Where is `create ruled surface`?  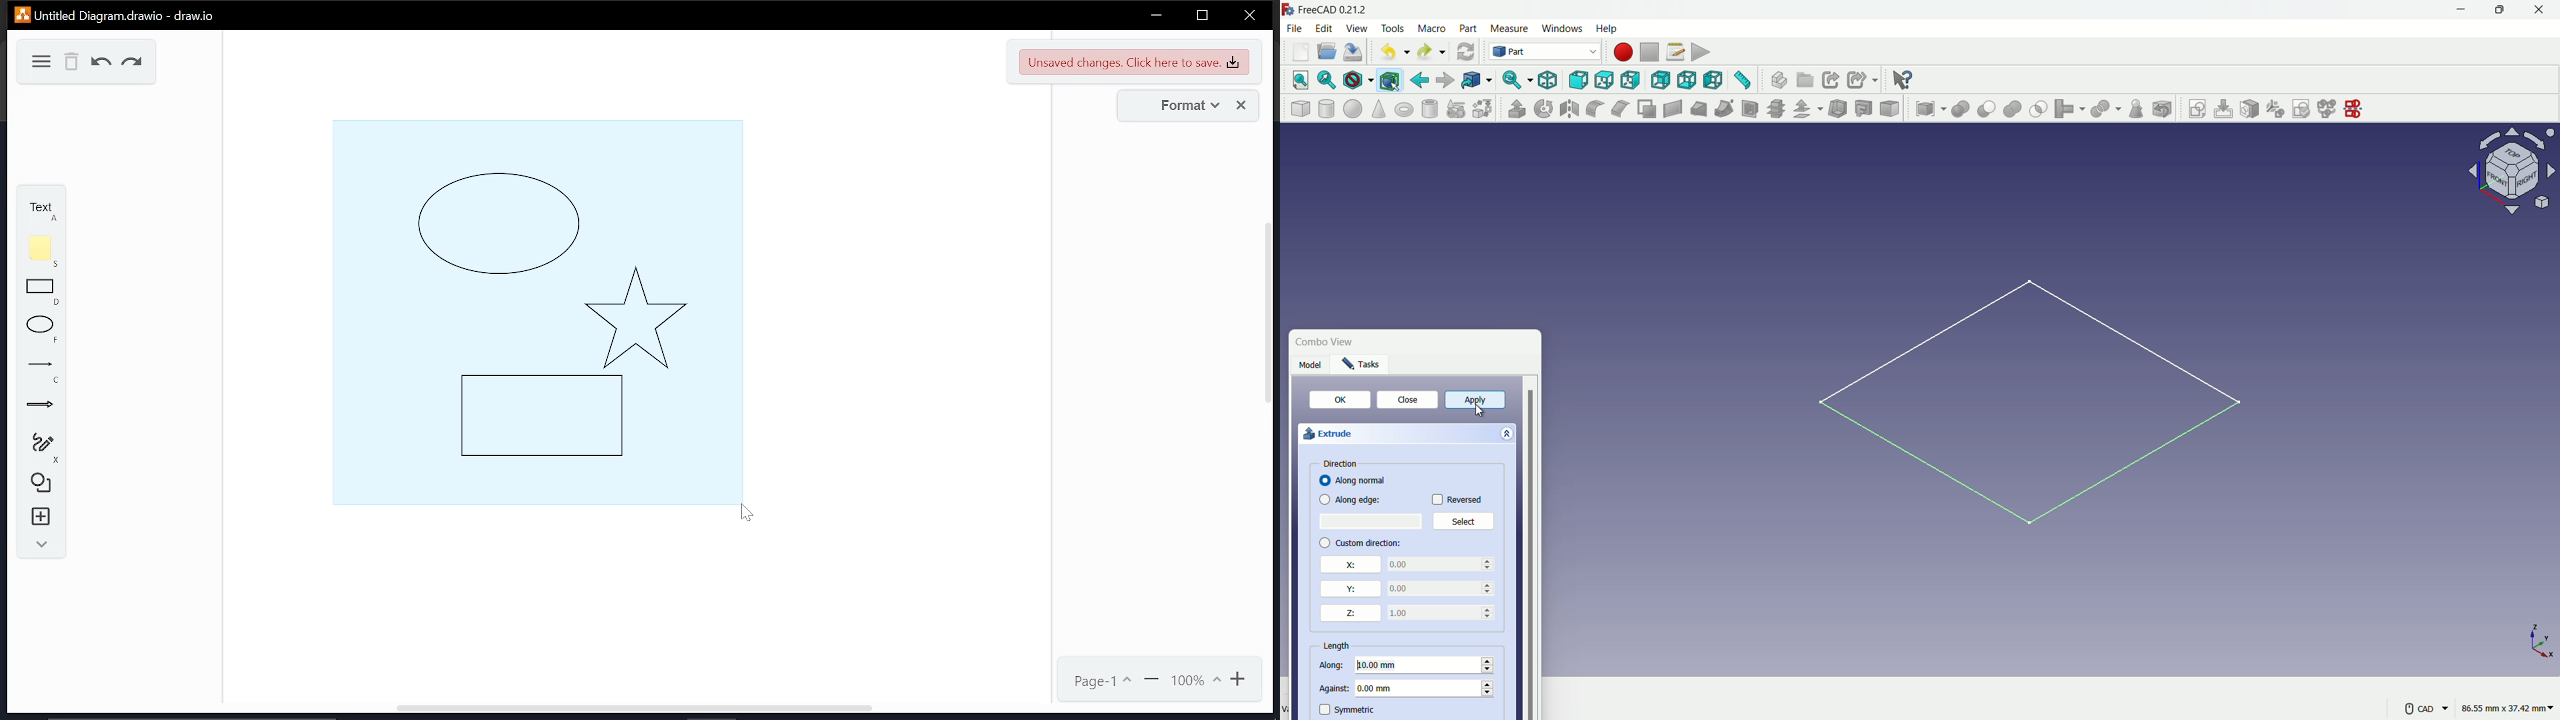
create ruled surface is located at coordinates (1673, 107).